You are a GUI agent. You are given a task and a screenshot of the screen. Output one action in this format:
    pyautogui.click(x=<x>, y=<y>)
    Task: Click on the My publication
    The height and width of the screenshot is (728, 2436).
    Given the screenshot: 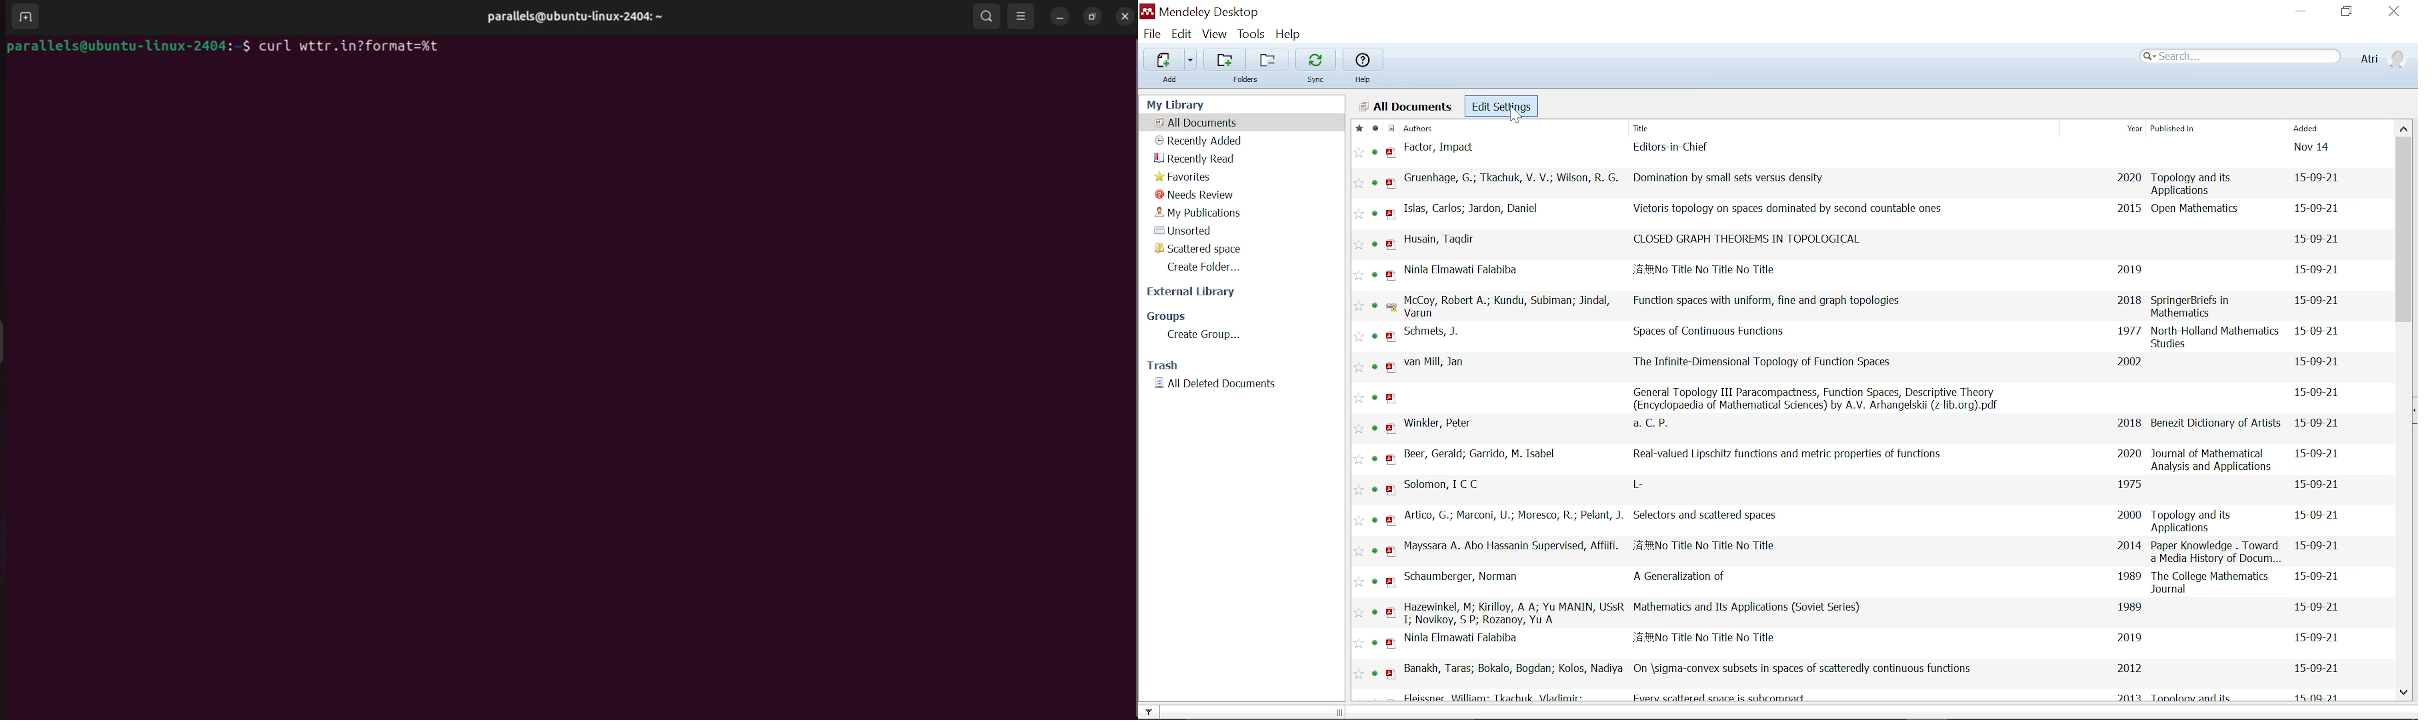 What is the action you would take?
    pyautogui.click(x=1200, y=214)
    